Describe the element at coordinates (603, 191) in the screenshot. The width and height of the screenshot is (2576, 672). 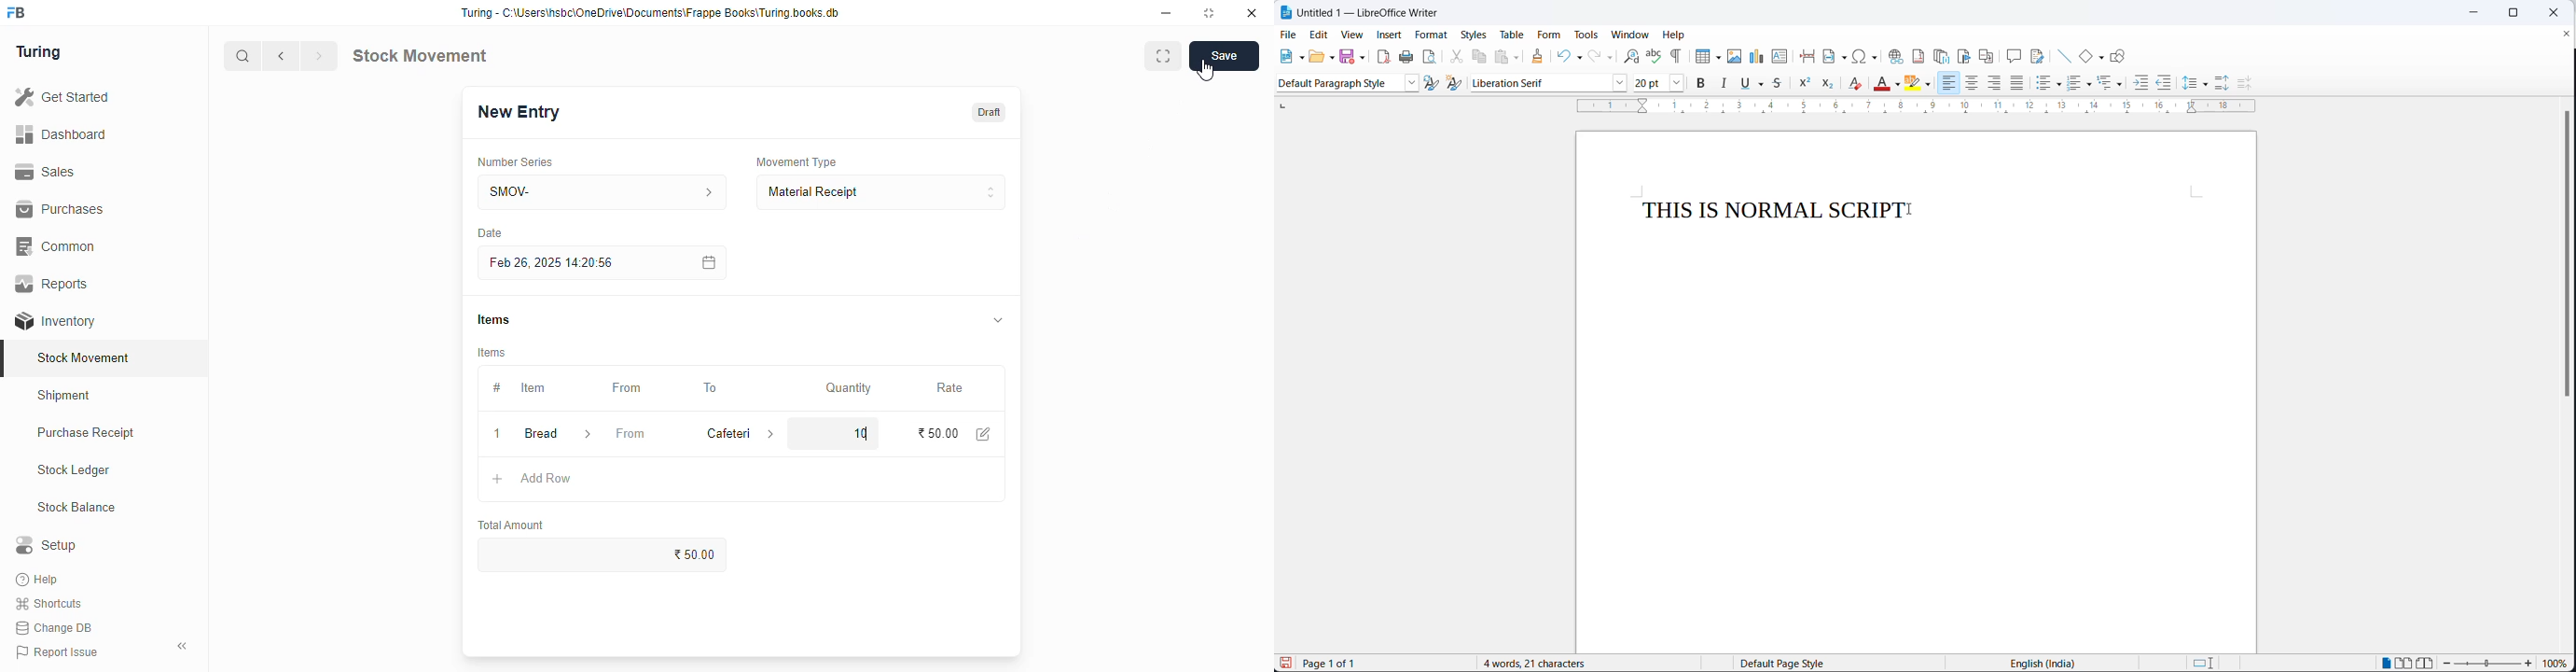
I see `SMOV-` at that location.